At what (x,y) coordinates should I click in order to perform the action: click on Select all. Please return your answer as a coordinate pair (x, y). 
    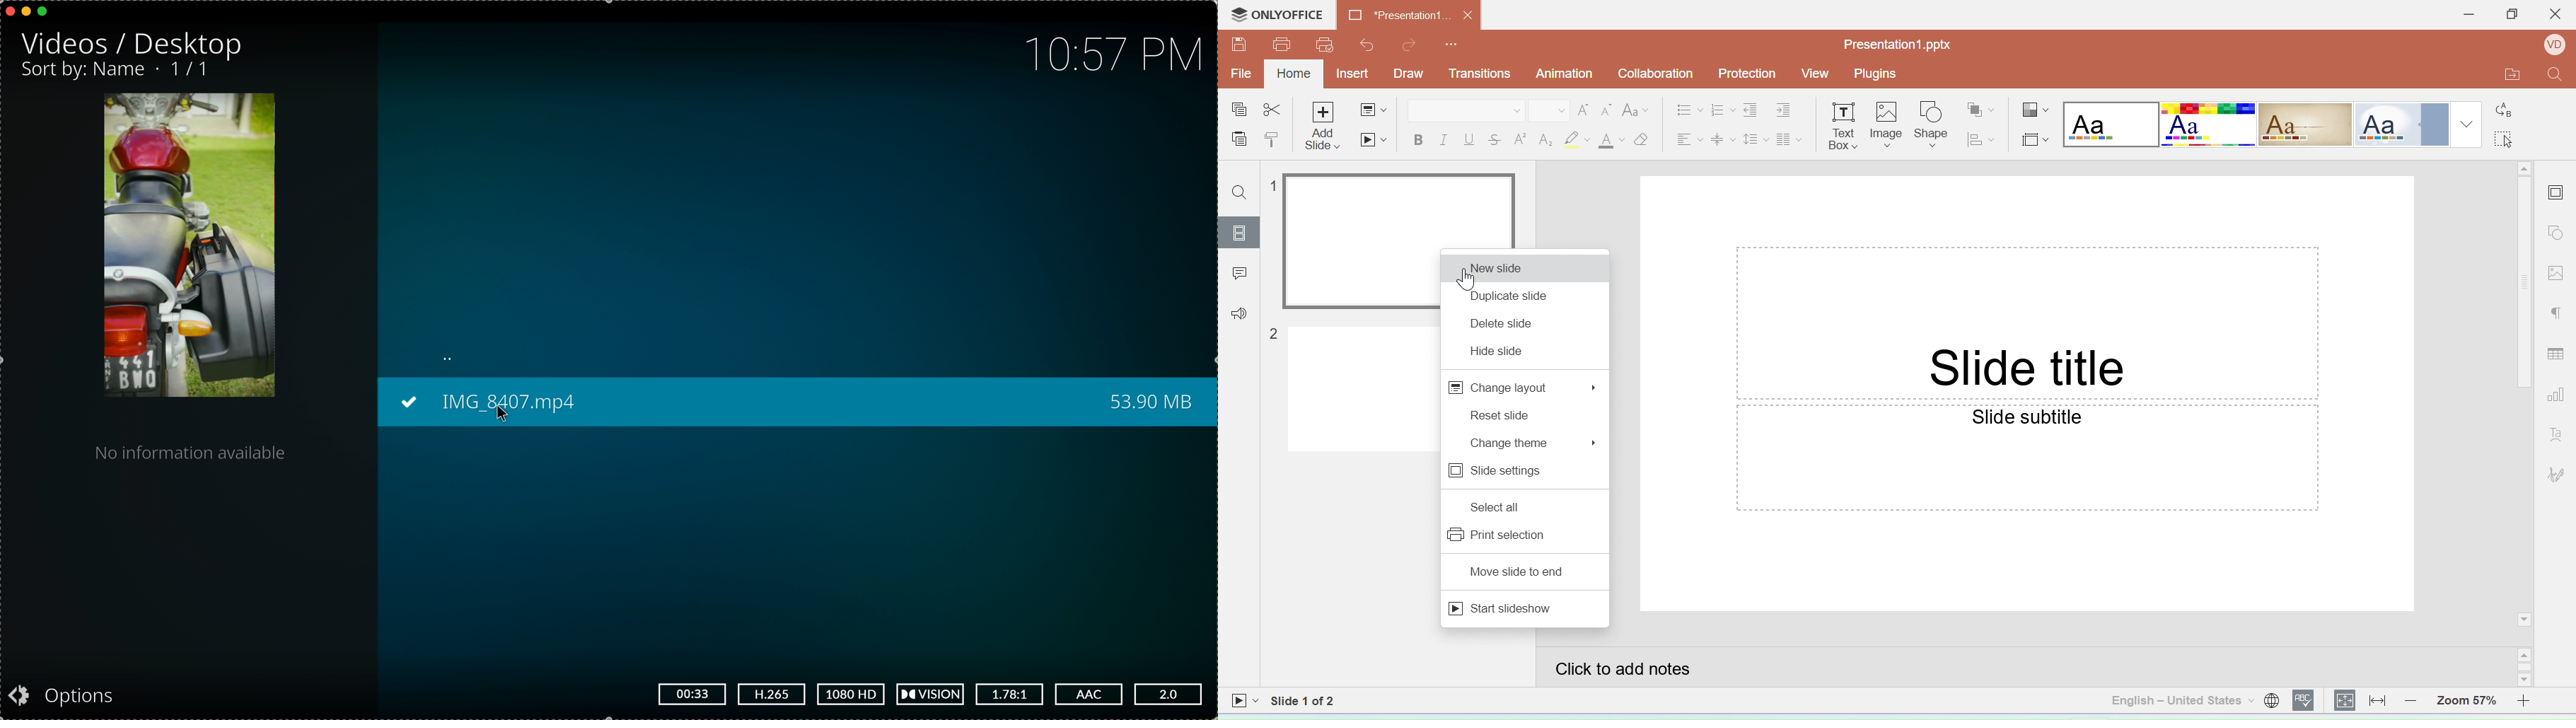
    Looking at the image, I should click on (2509, 137).